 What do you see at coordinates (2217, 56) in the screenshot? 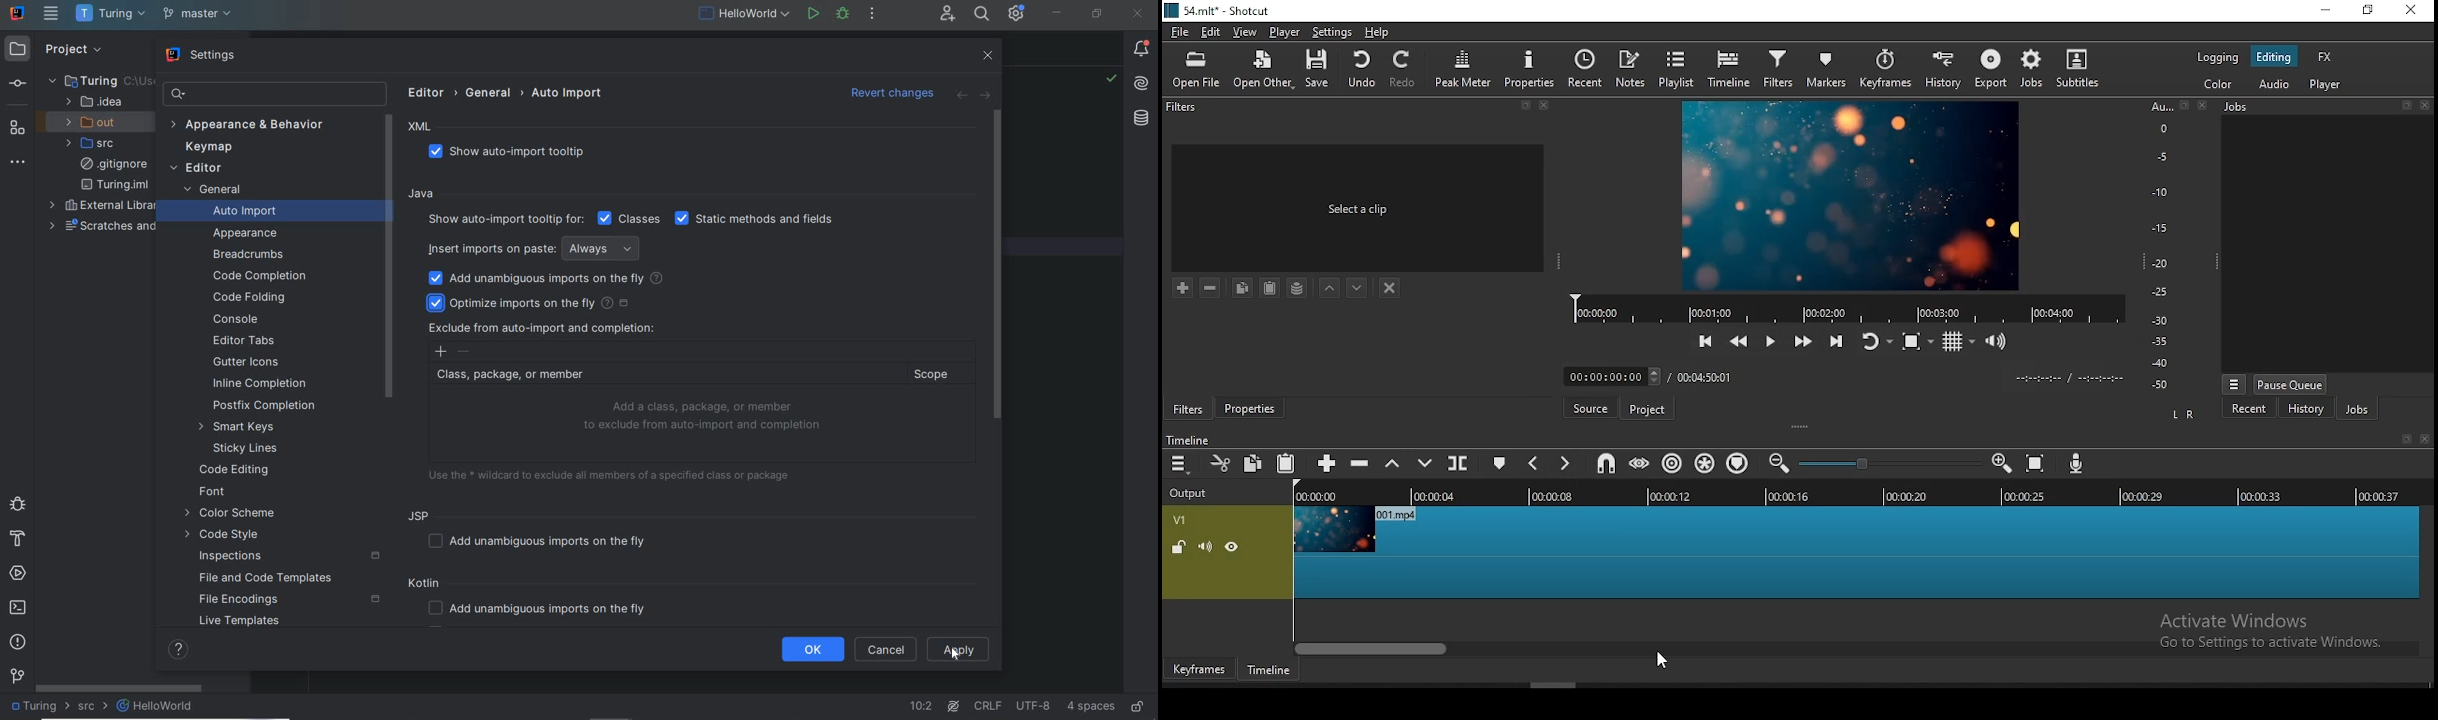
I see `logging` at bounding box center [2217, 56].